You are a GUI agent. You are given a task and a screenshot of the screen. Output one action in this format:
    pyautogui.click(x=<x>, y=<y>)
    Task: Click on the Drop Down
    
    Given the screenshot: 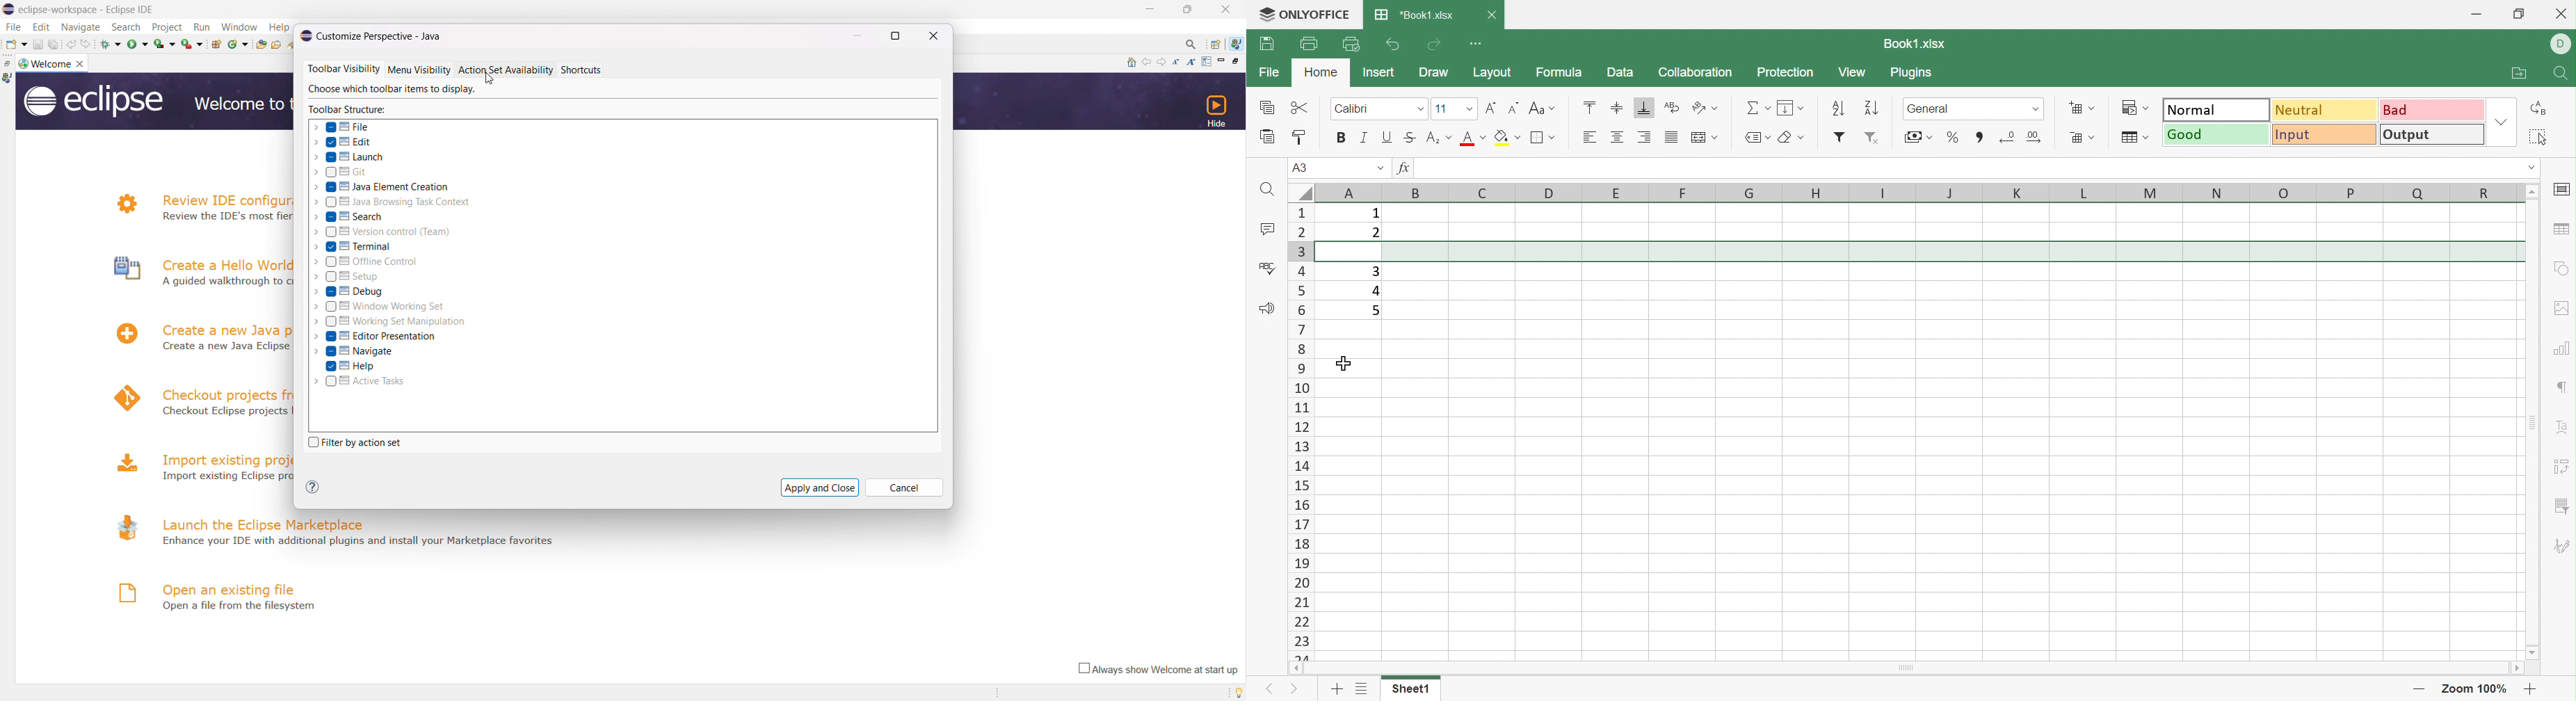 What is the action you would take?
    pyautogui.click(x=1801, y=136)
    